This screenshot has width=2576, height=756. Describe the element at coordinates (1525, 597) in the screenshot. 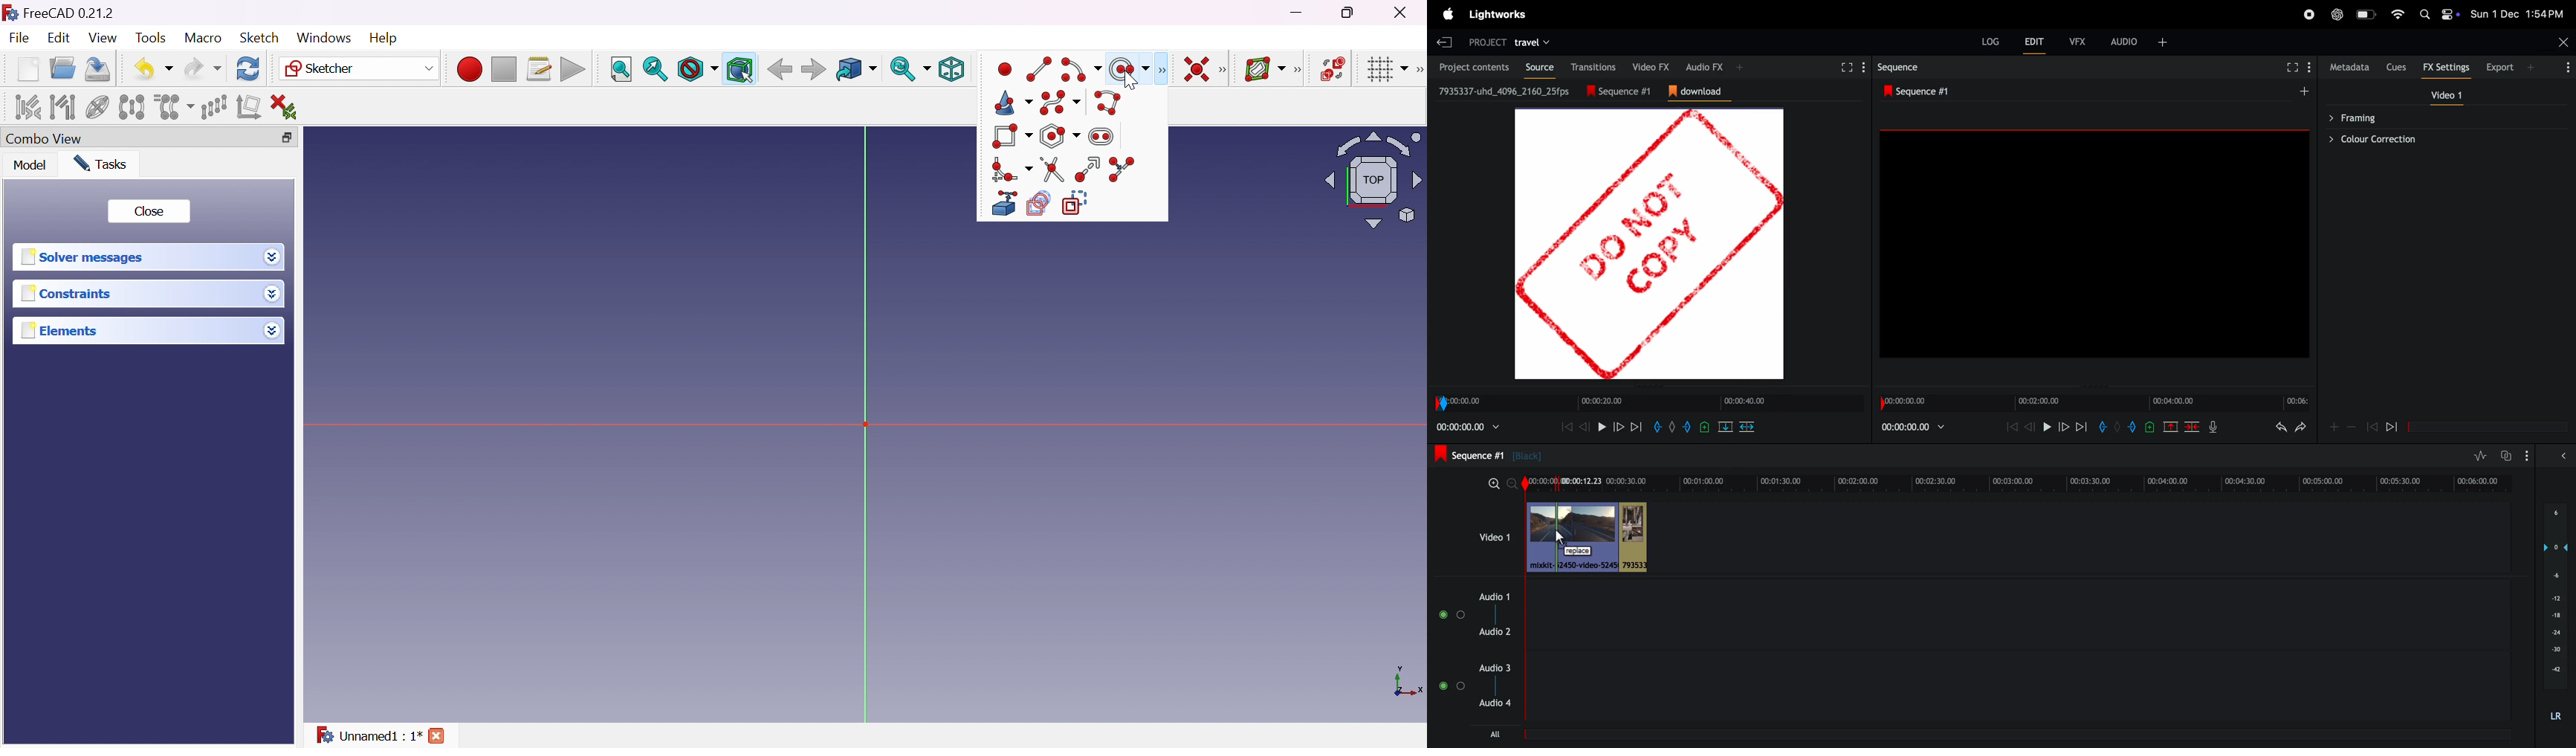

I see `Play head` at that location.